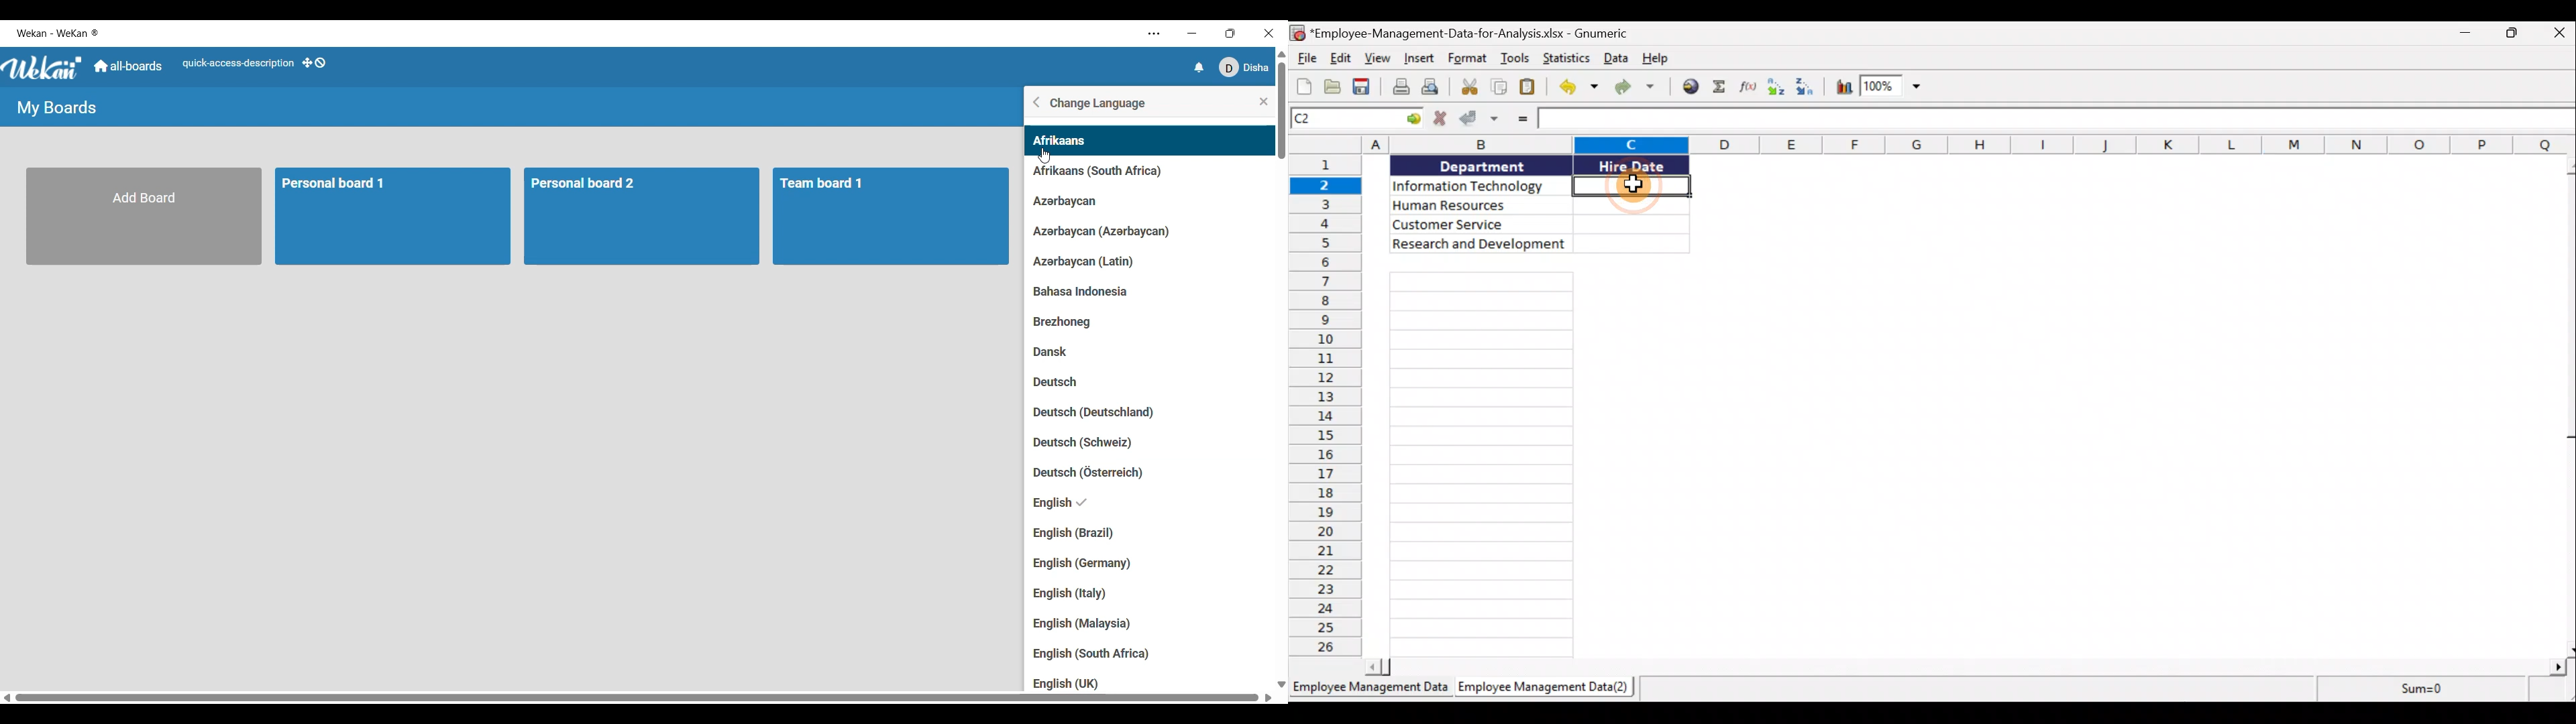 The image size is (2576, 728). Describe the element at coordinates (1398, 87) in the screenshot. I see `Print the current file` at that location.